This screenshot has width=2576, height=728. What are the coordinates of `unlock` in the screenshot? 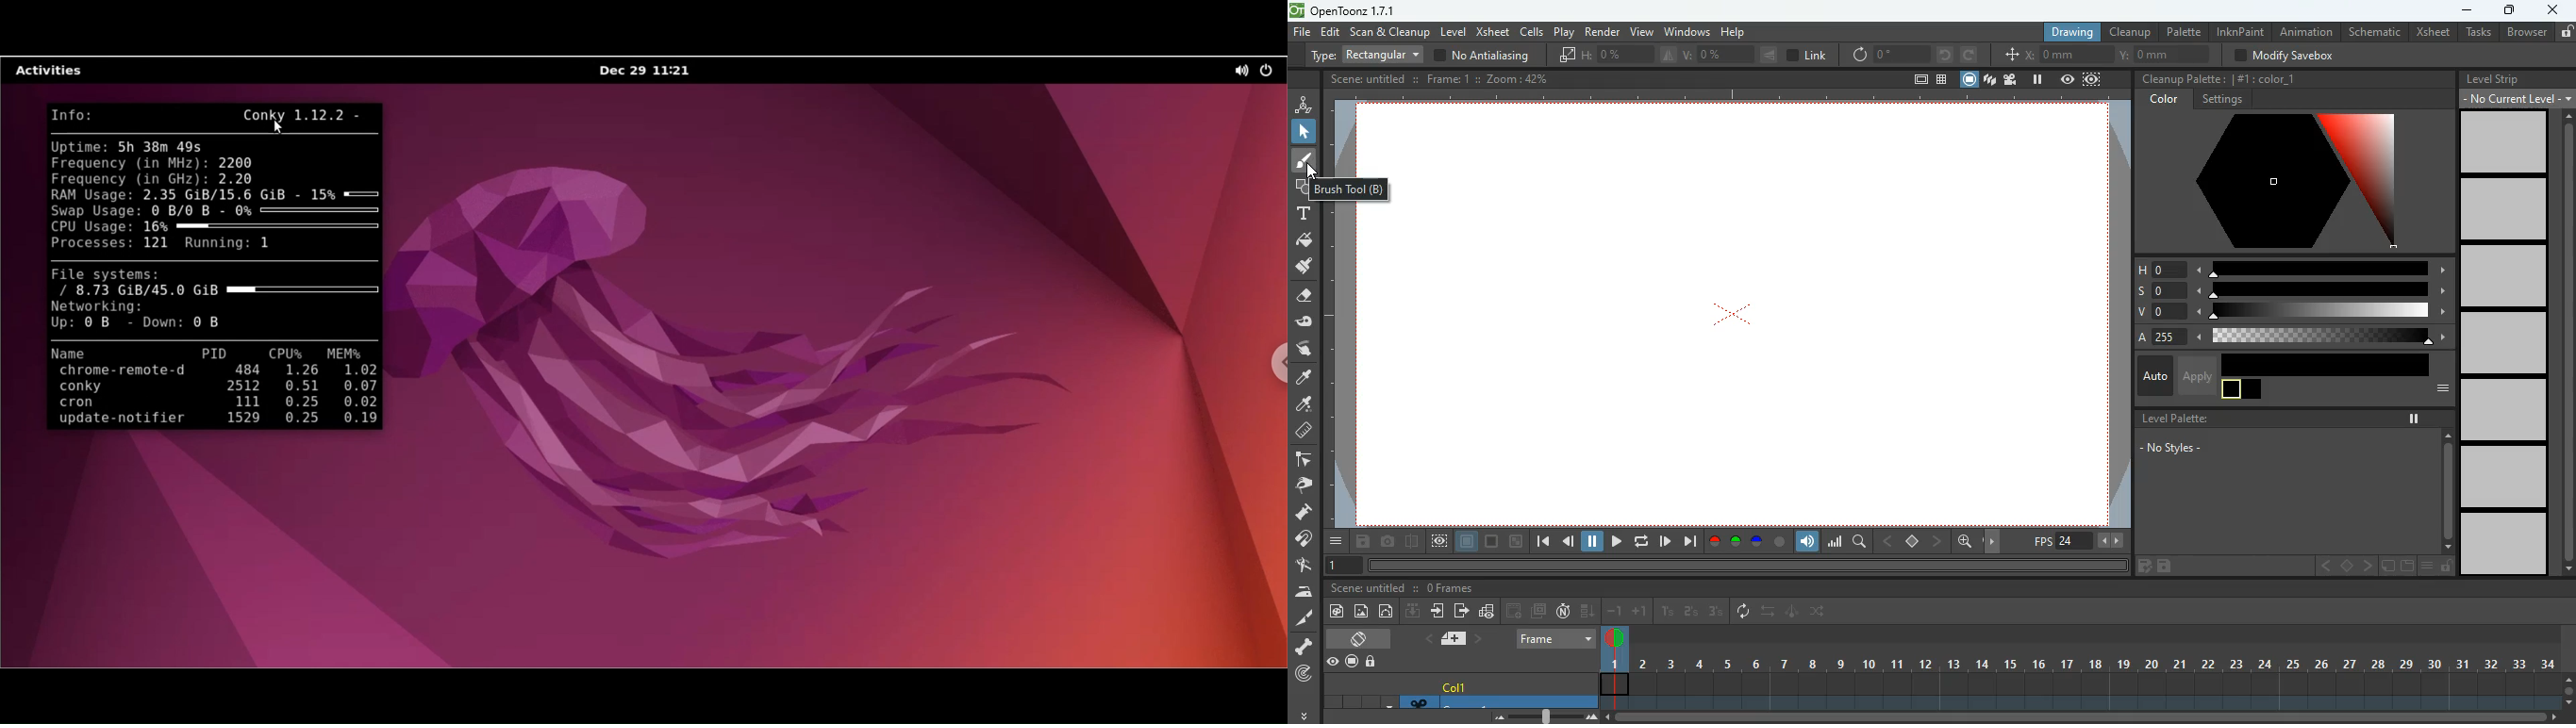 It's located at (2446, 567).